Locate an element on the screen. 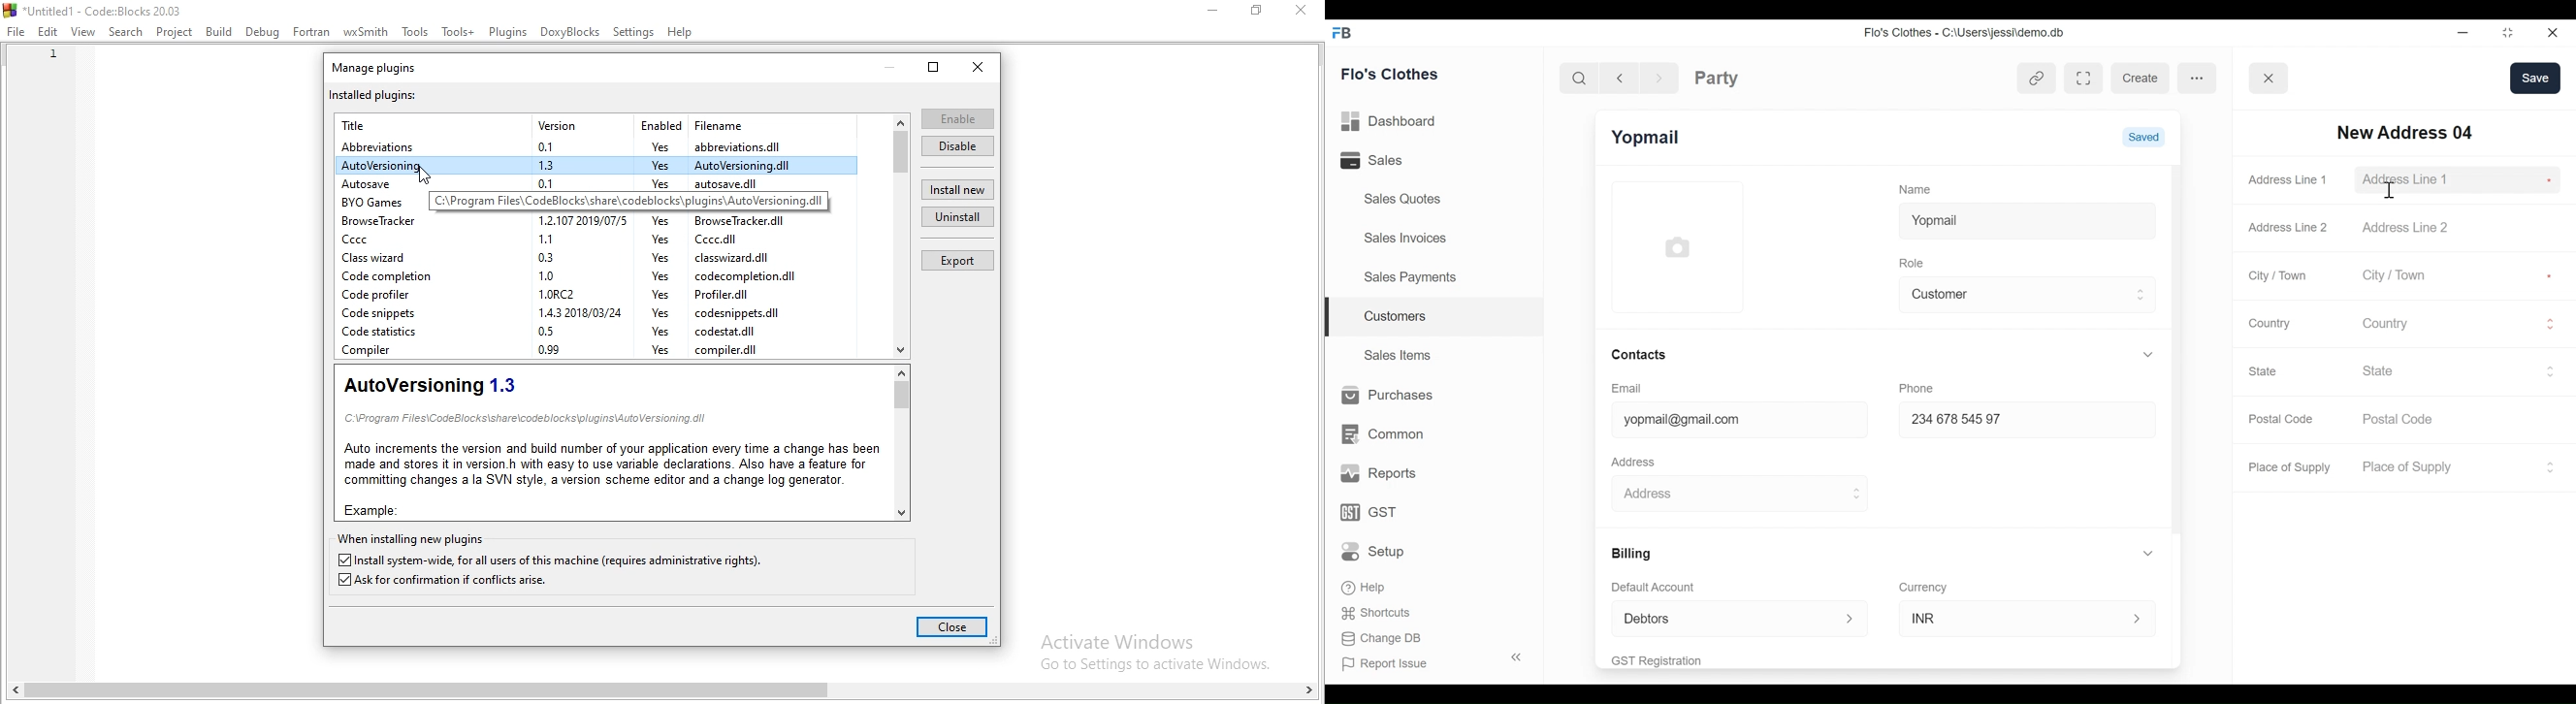 This screenshot has height=728, width=2576. Navigate Forward is located at coordinates (1659, 76).